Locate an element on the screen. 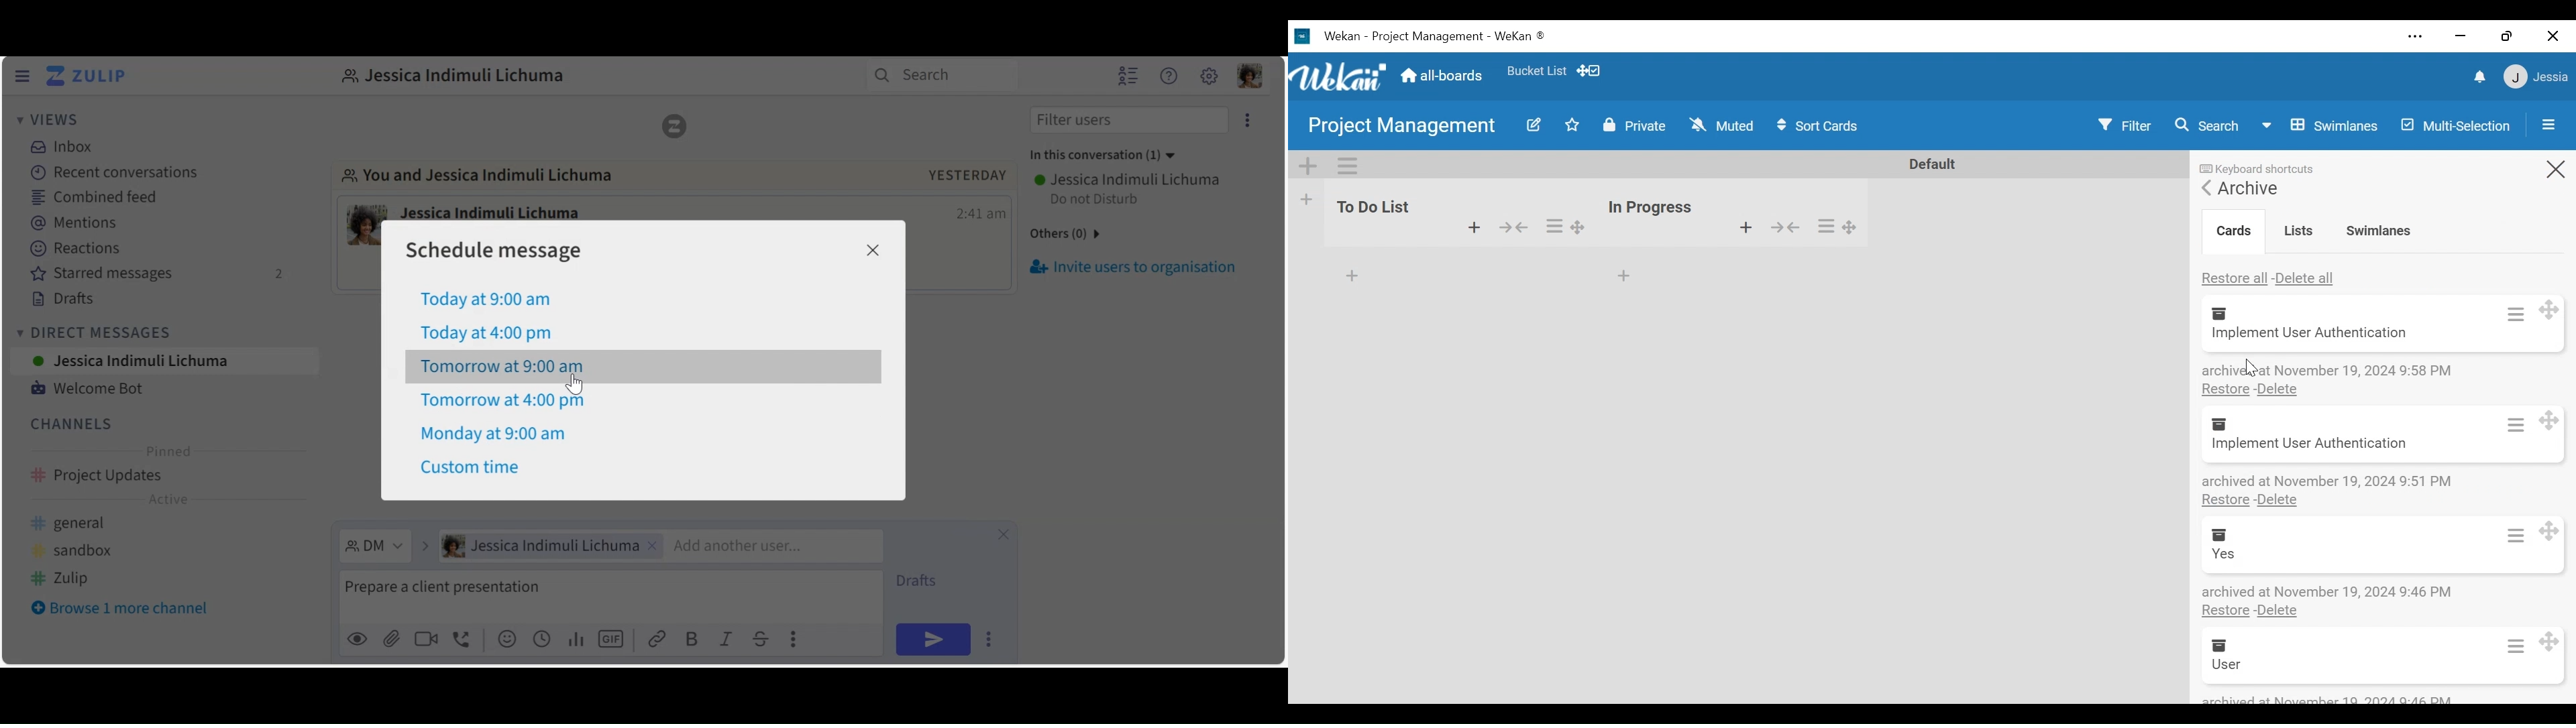  Tomorrow at 9:00 am is located at coordinates (498, 369).